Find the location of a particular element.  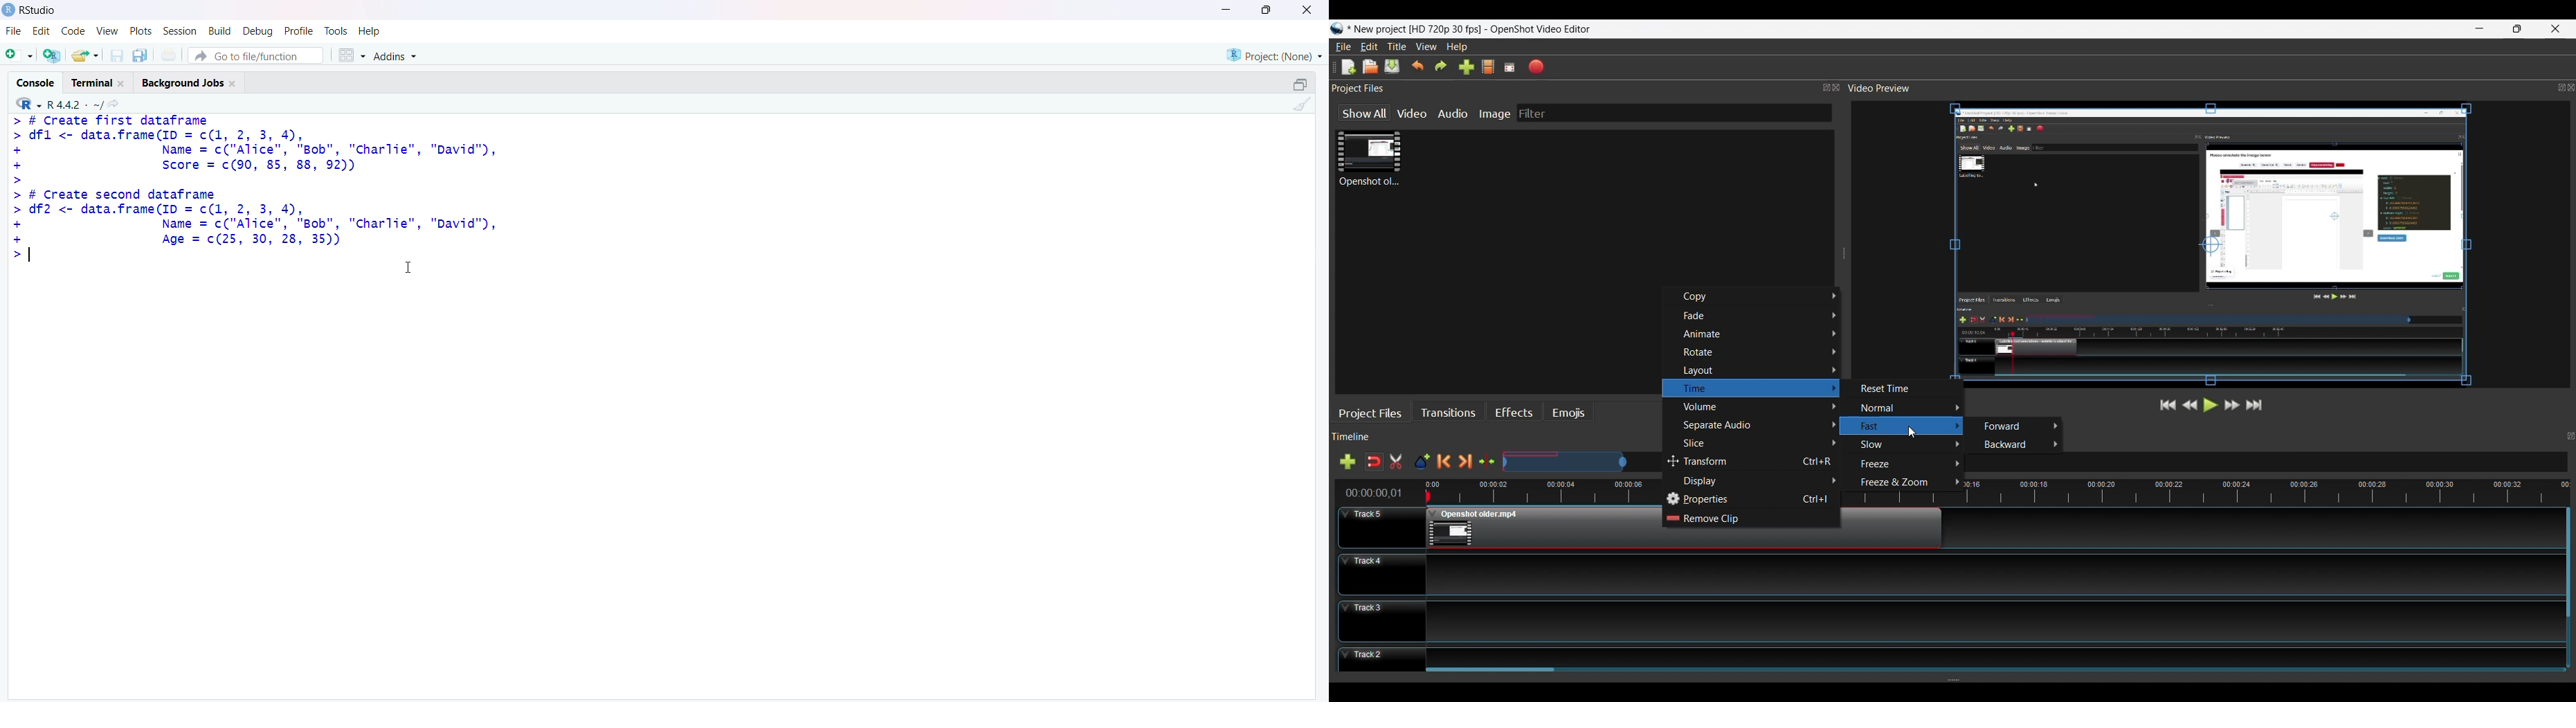

Track Header is located at coordinates (1379, 575).